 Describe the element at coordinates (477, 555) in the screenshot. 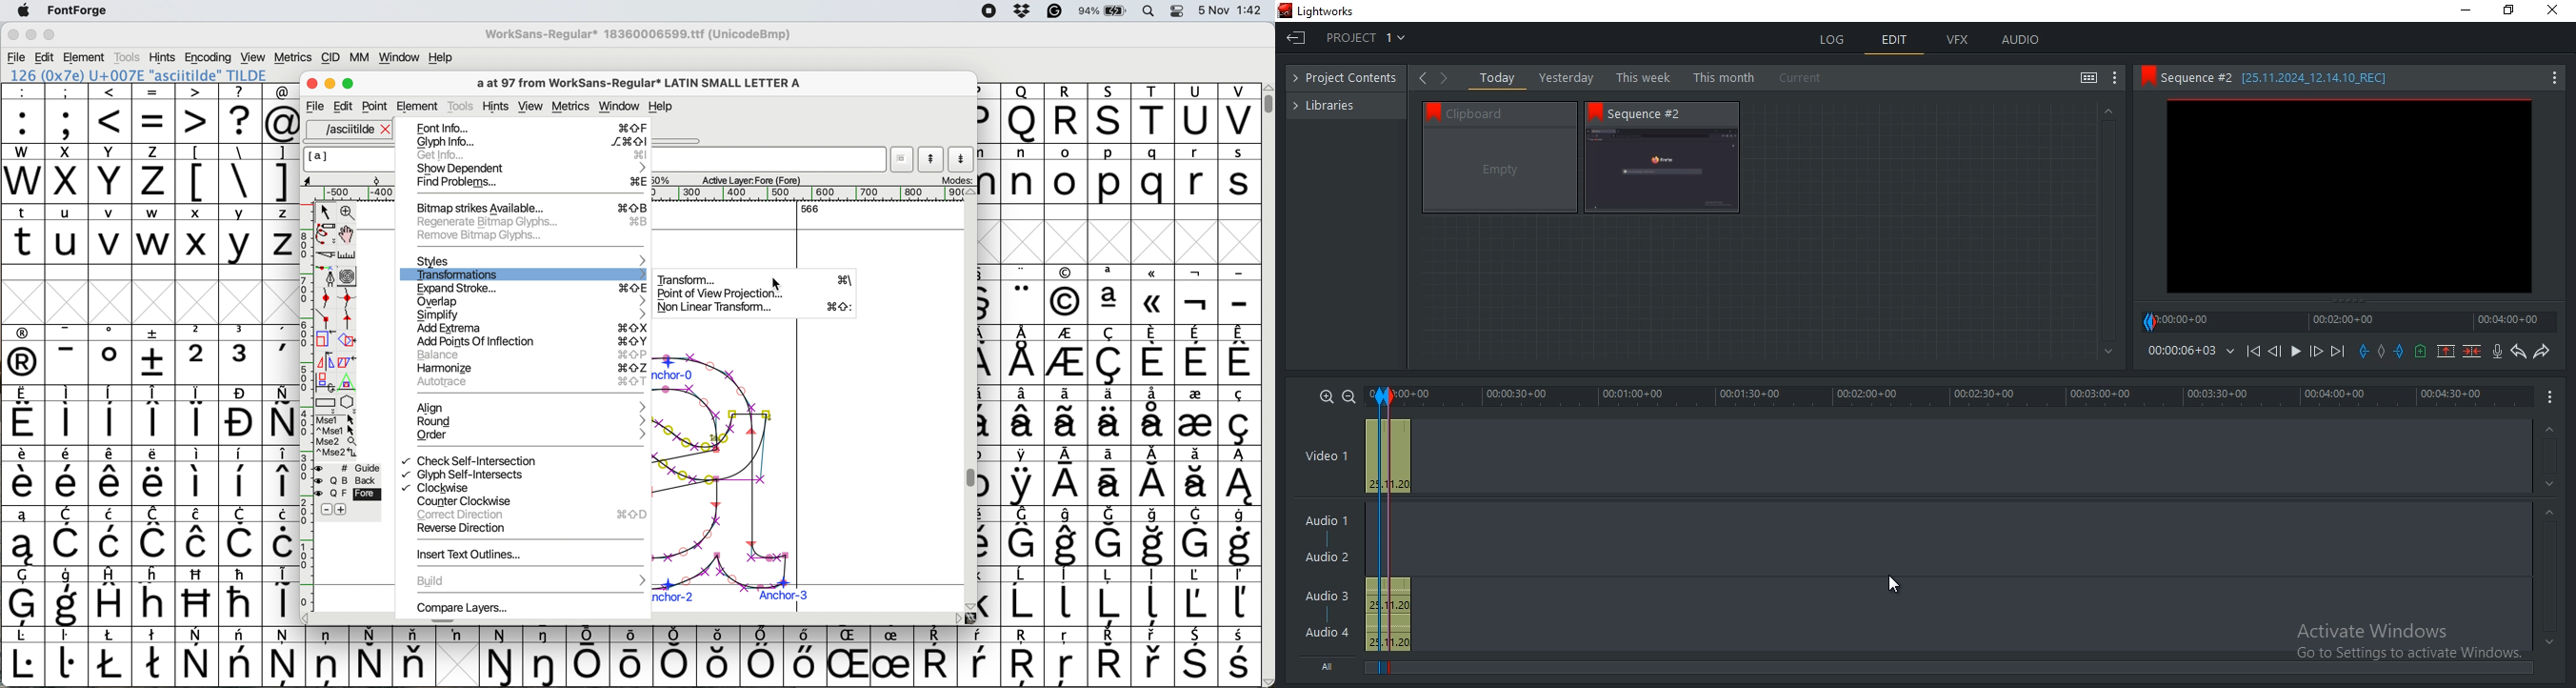

I see `insert text outlinse` at that location.